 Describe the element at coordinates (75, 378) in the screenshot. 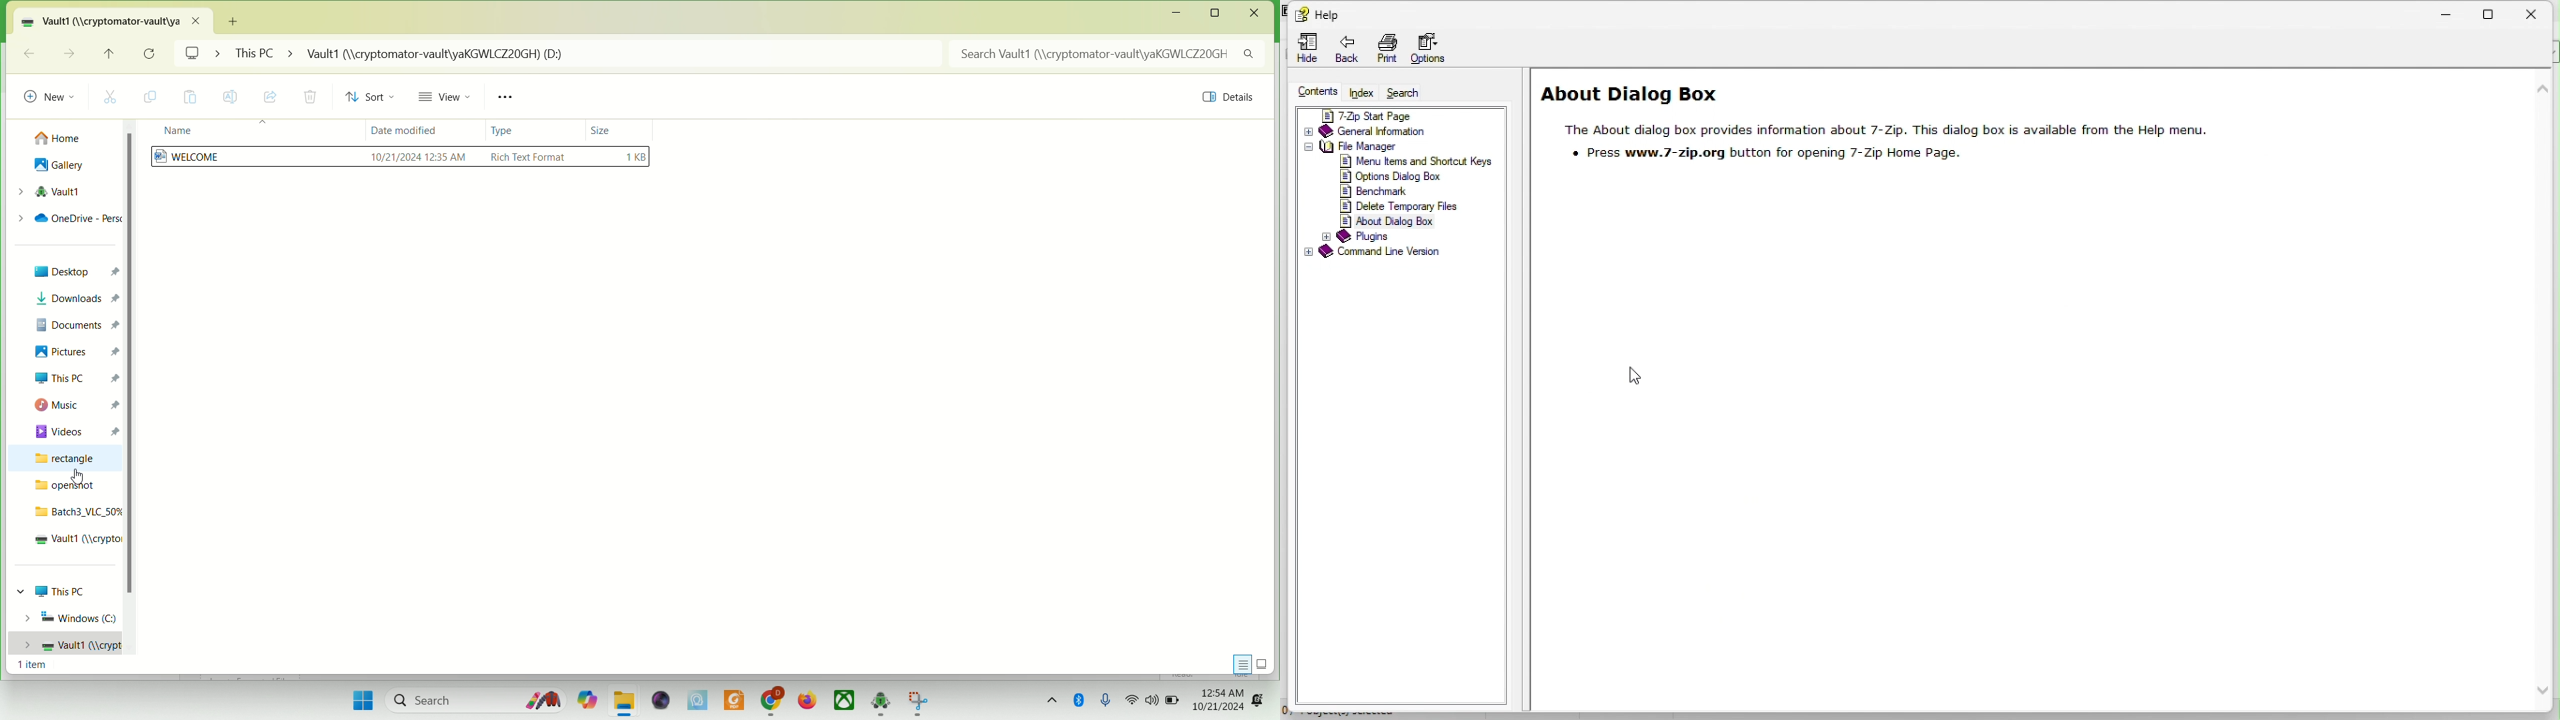

I see `this PC` at that location.